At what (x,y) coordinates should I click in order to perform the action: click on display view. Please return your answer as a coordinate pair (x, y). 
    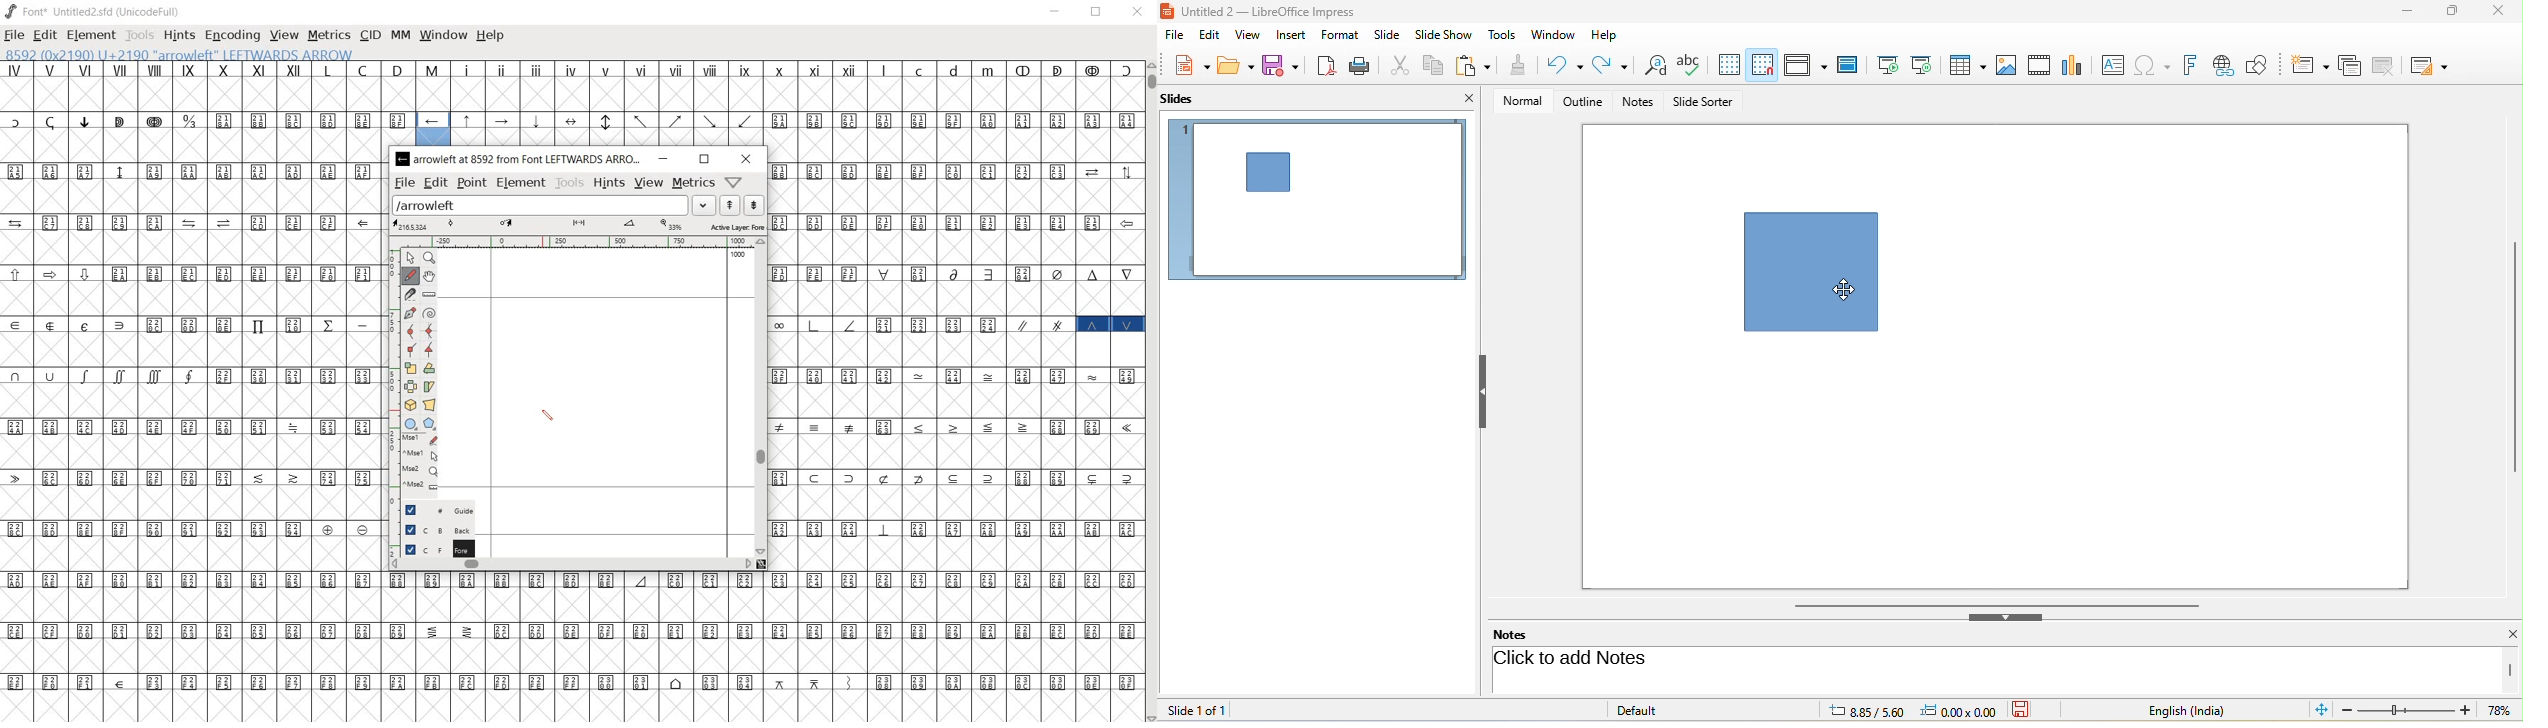
    Looking at the image, I should click on (1805, 64).